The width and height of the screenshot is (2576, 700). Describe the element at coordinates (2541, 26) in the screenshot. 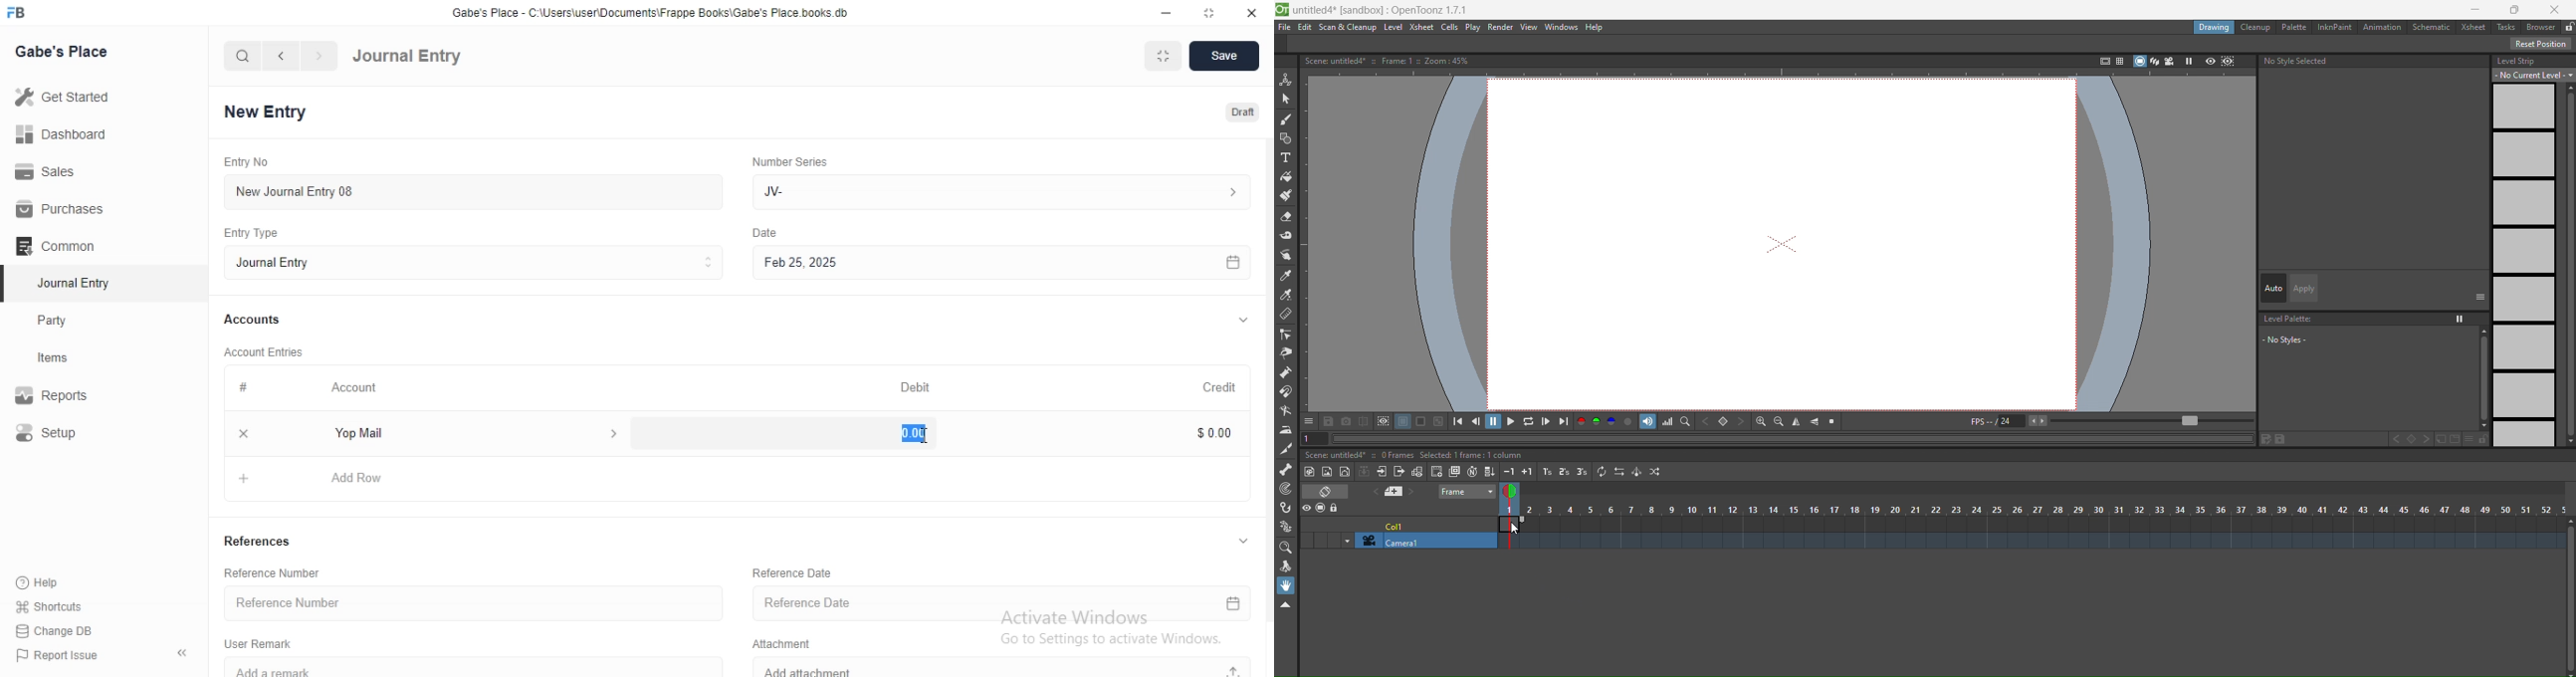

I see `b` at that location.